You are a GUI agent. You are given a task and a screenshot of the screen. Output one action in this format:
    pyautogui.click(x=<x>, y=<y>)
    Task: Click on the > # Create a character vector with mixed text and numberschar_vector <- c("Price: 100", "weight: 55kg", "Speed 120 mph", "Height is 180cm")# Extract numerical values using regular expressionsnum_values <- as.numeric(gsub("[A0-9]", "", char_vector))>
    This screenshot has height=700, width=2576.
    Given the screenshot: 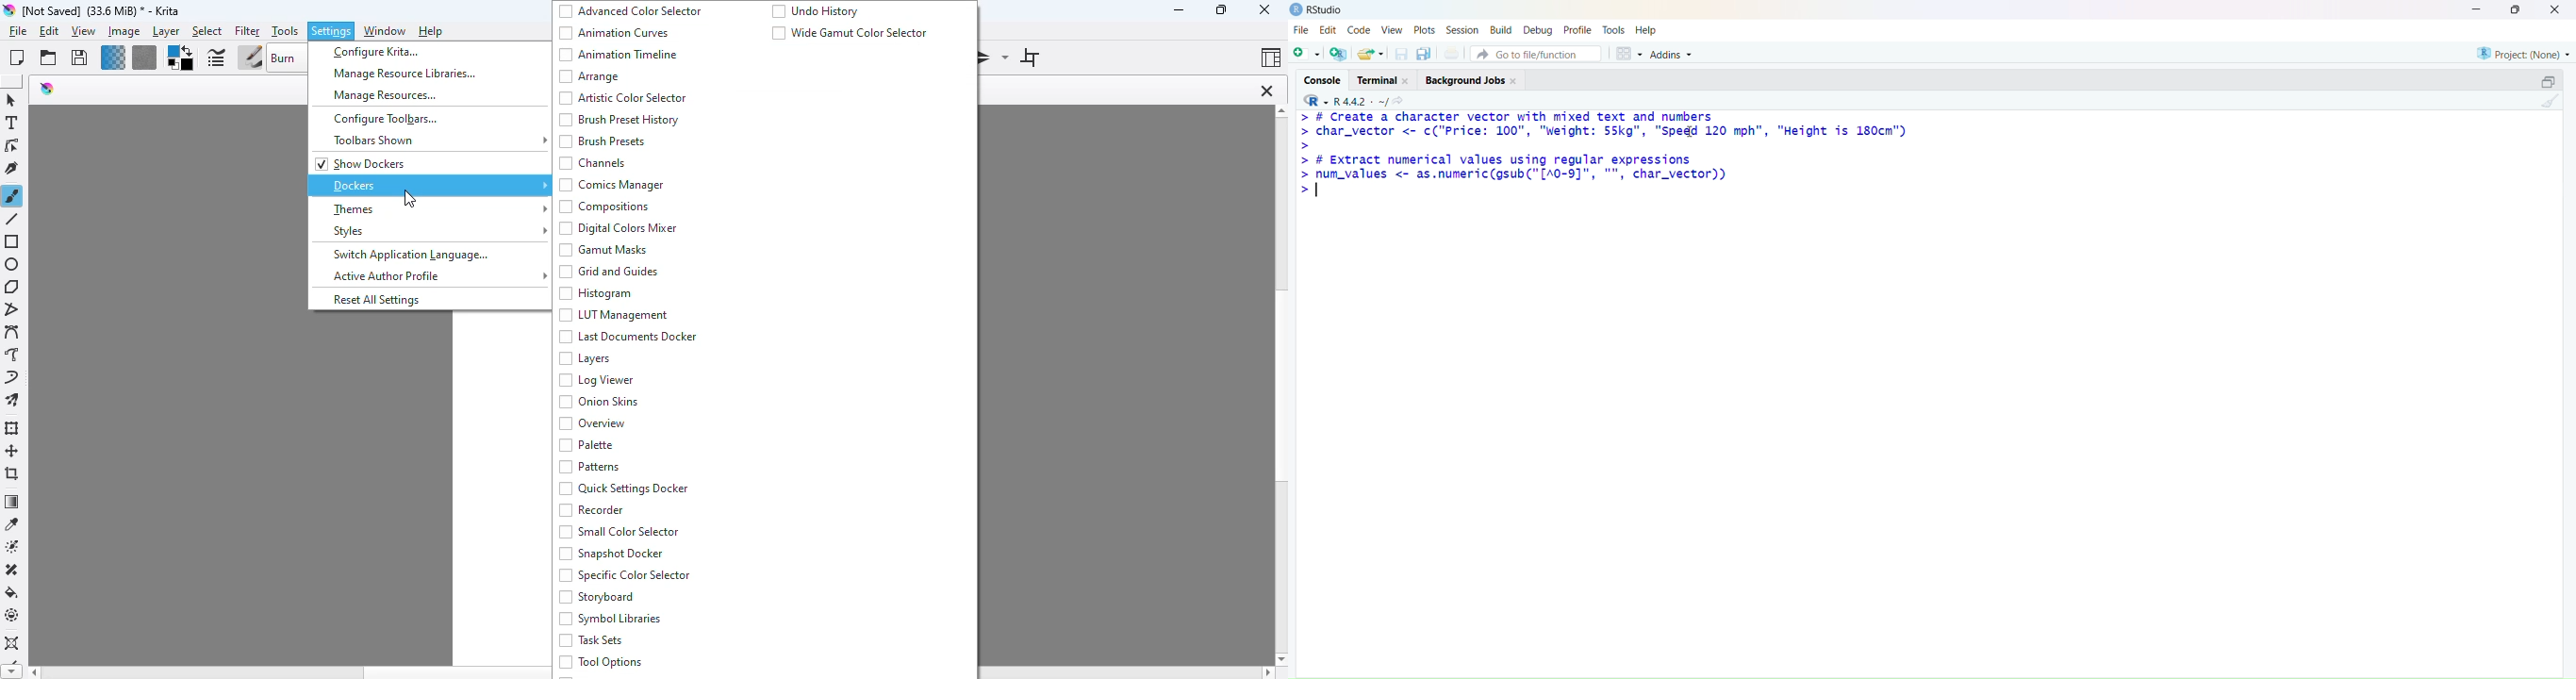 What is the action you would take?
    pyautogui.click(x=1605, y=154)
    